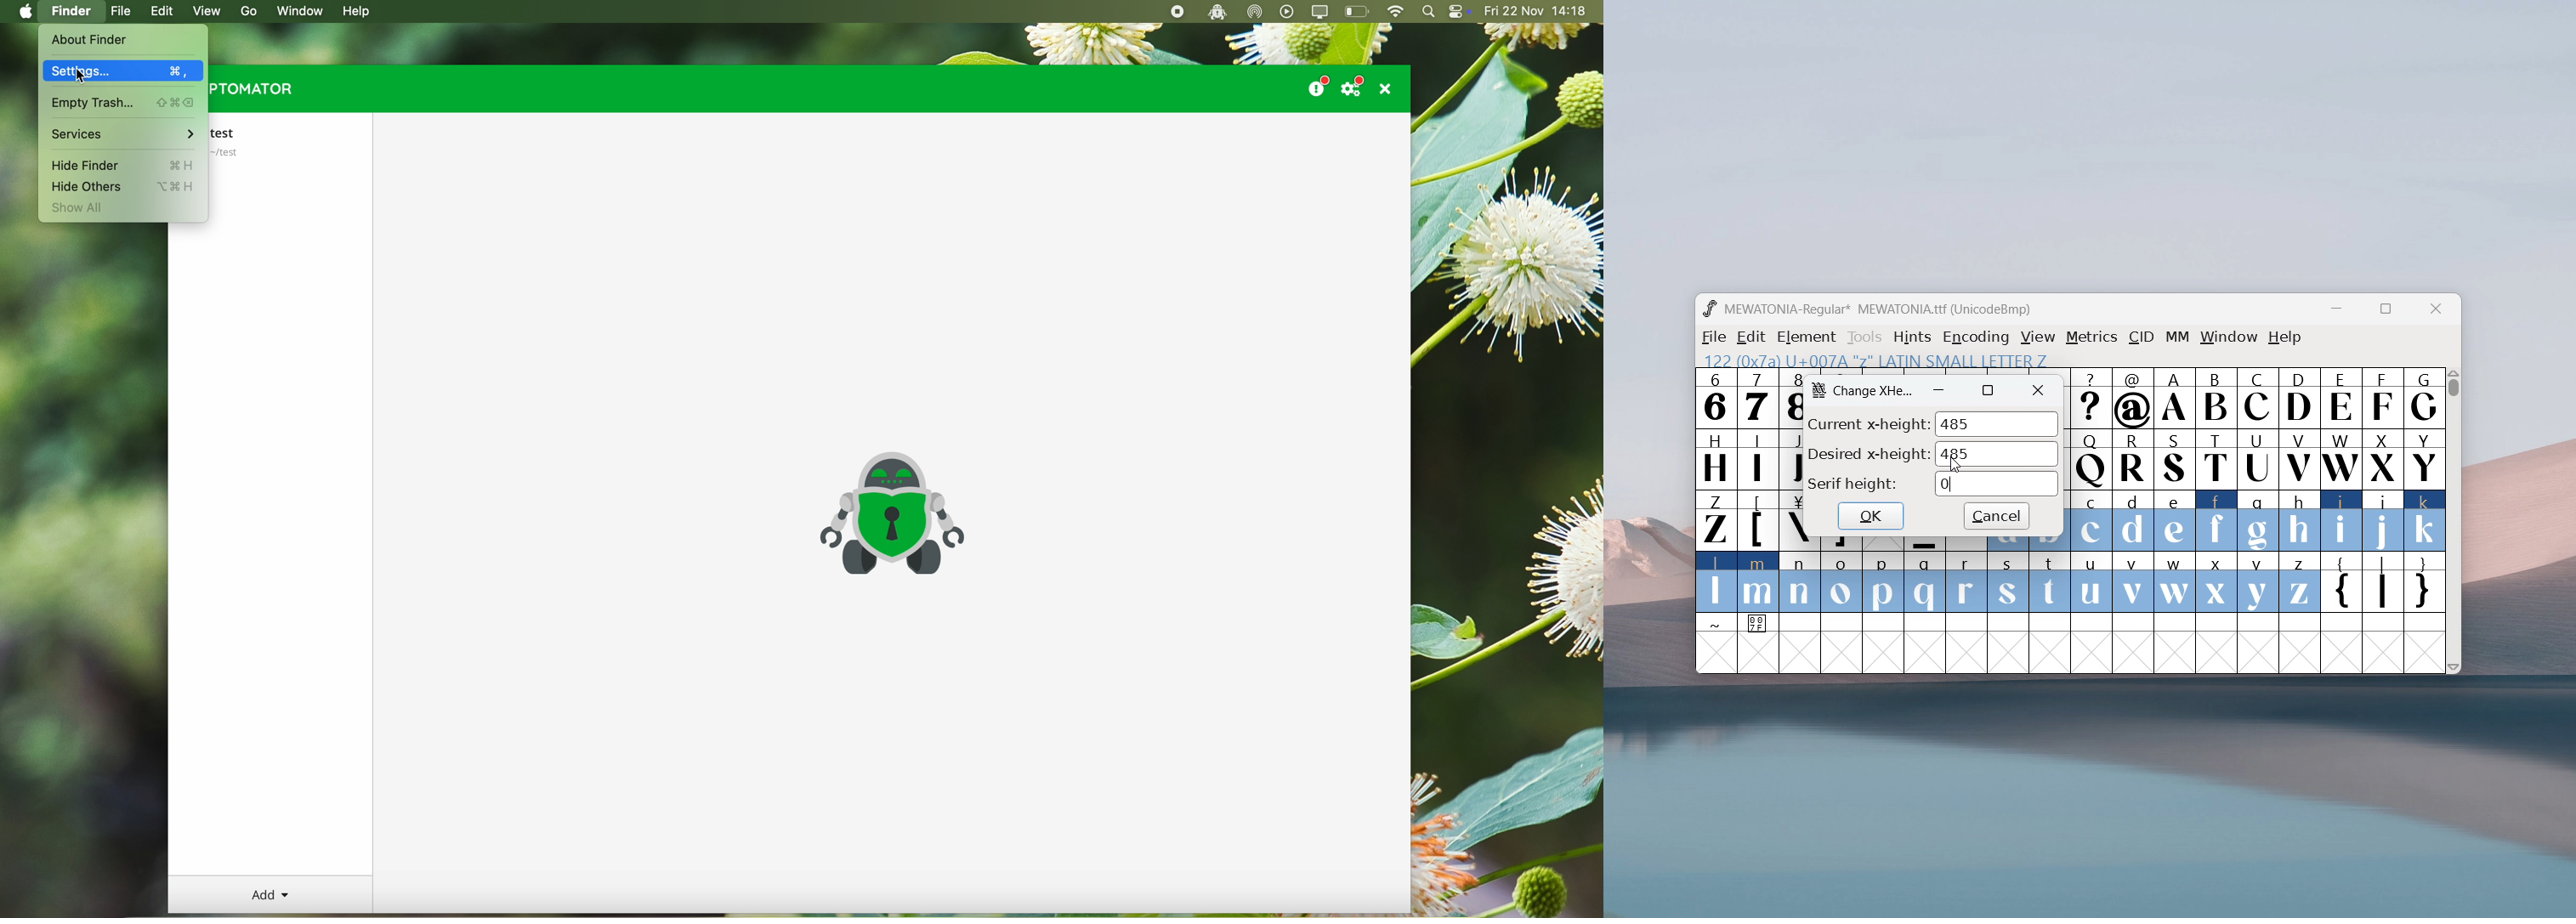 This screenshot has width=2576, height=924. Describe the element at coordinates (1752, 337) in the screenshot. I see `edit` at that location.